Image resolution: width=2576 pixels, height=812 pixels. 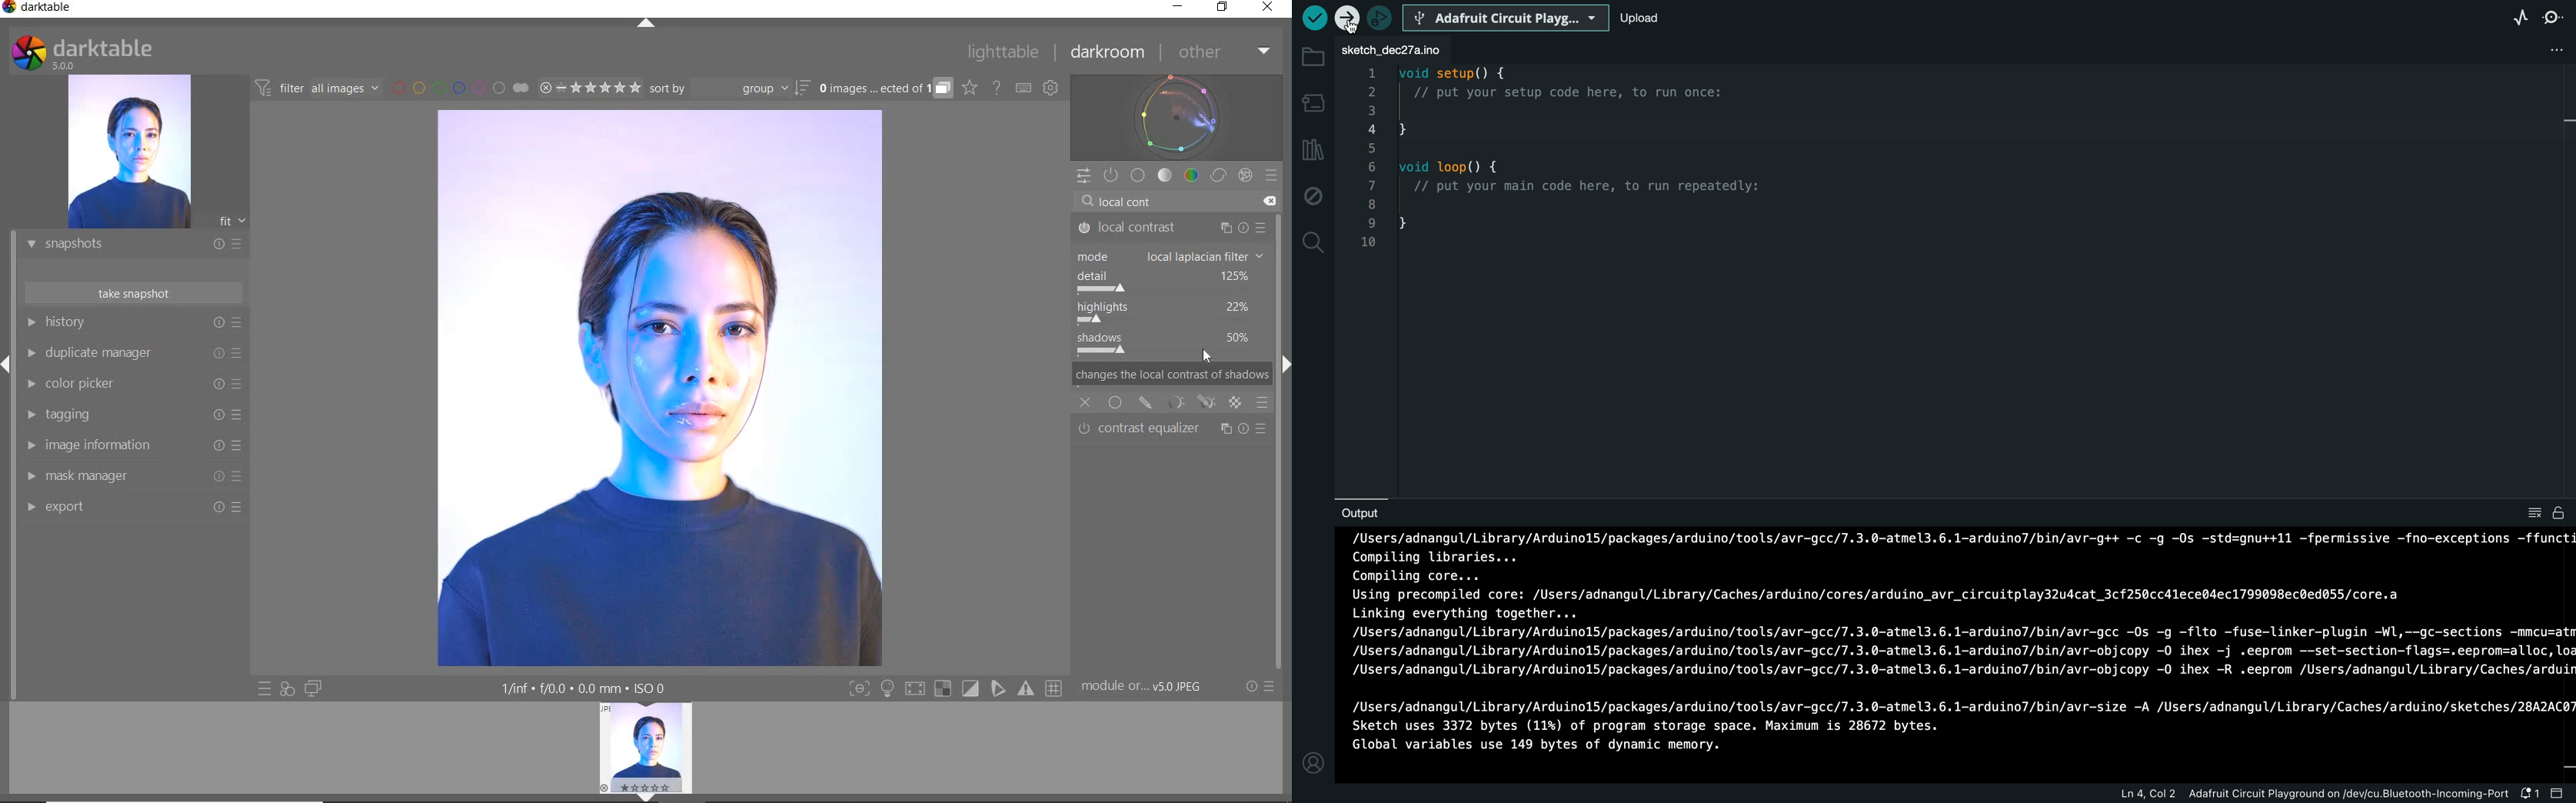 I want to click on EXPAND GROUPED IMAGES, so click(x=885, y=89).